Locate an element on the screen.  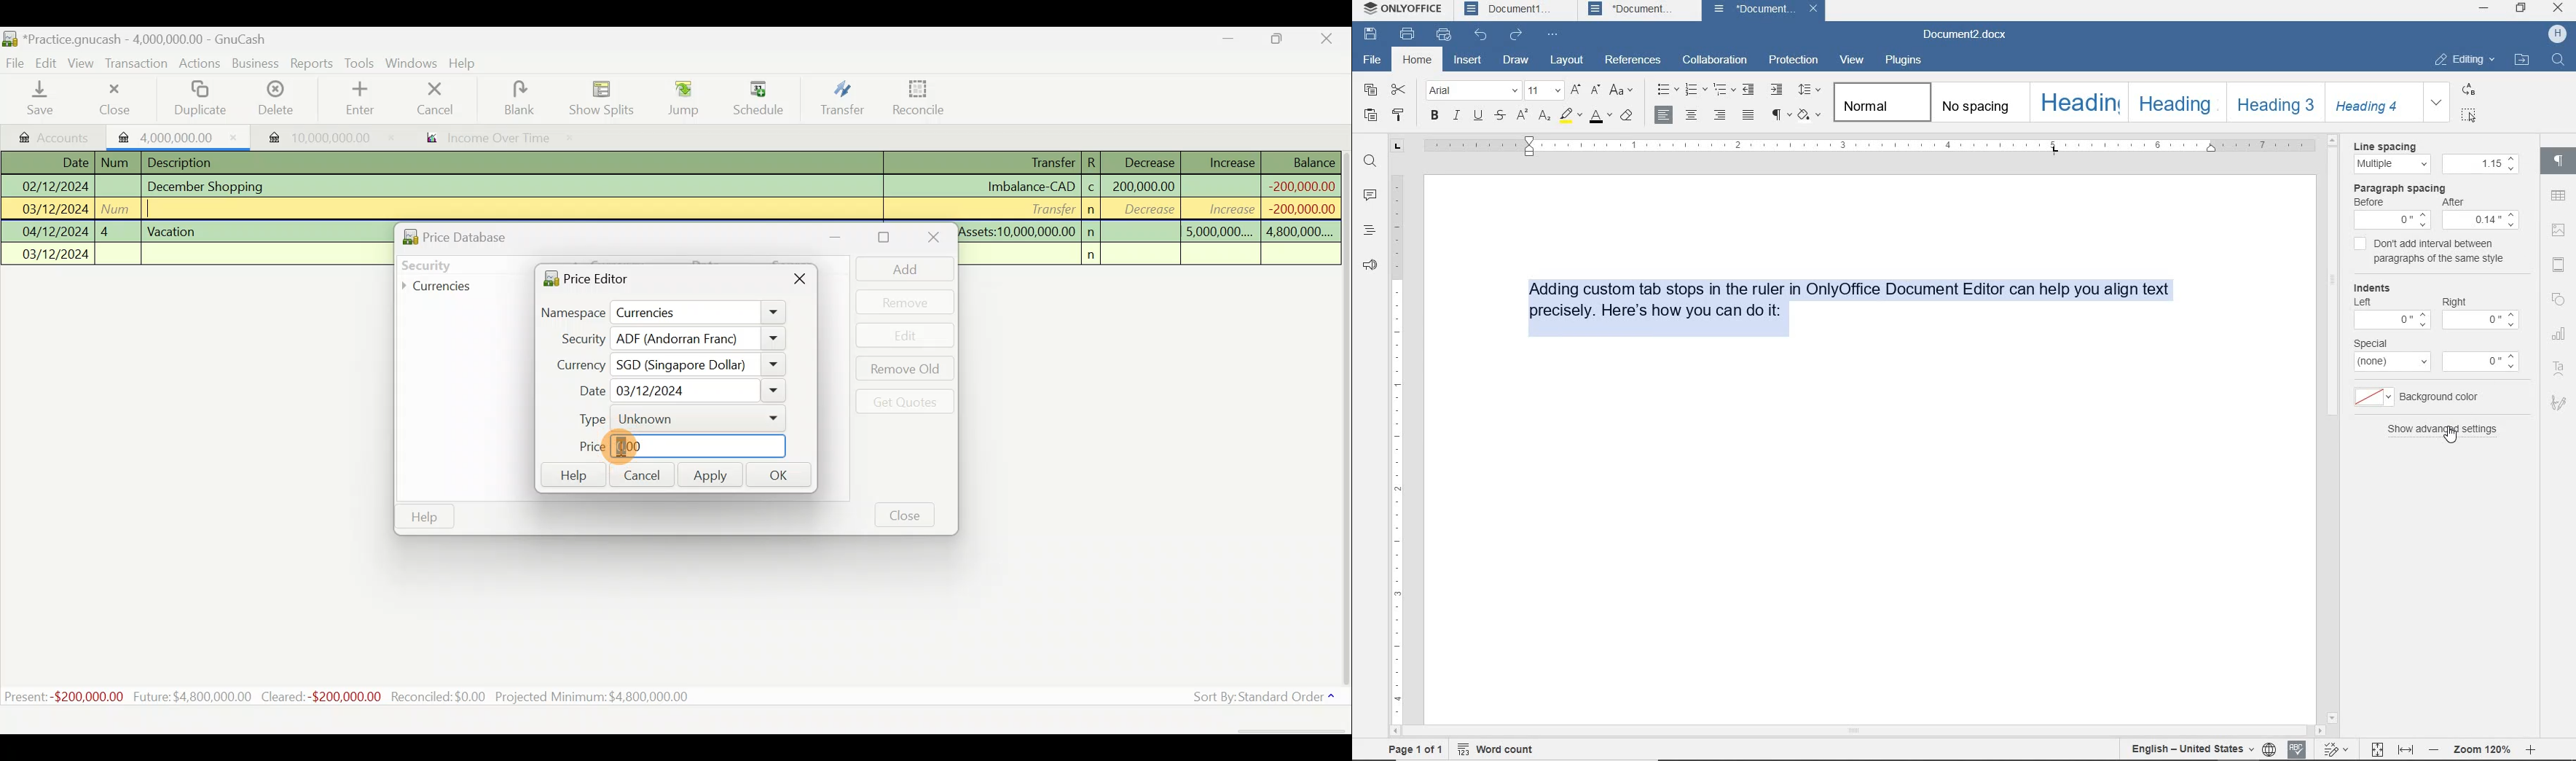
no spacing is located at coordinates (1977, 102).